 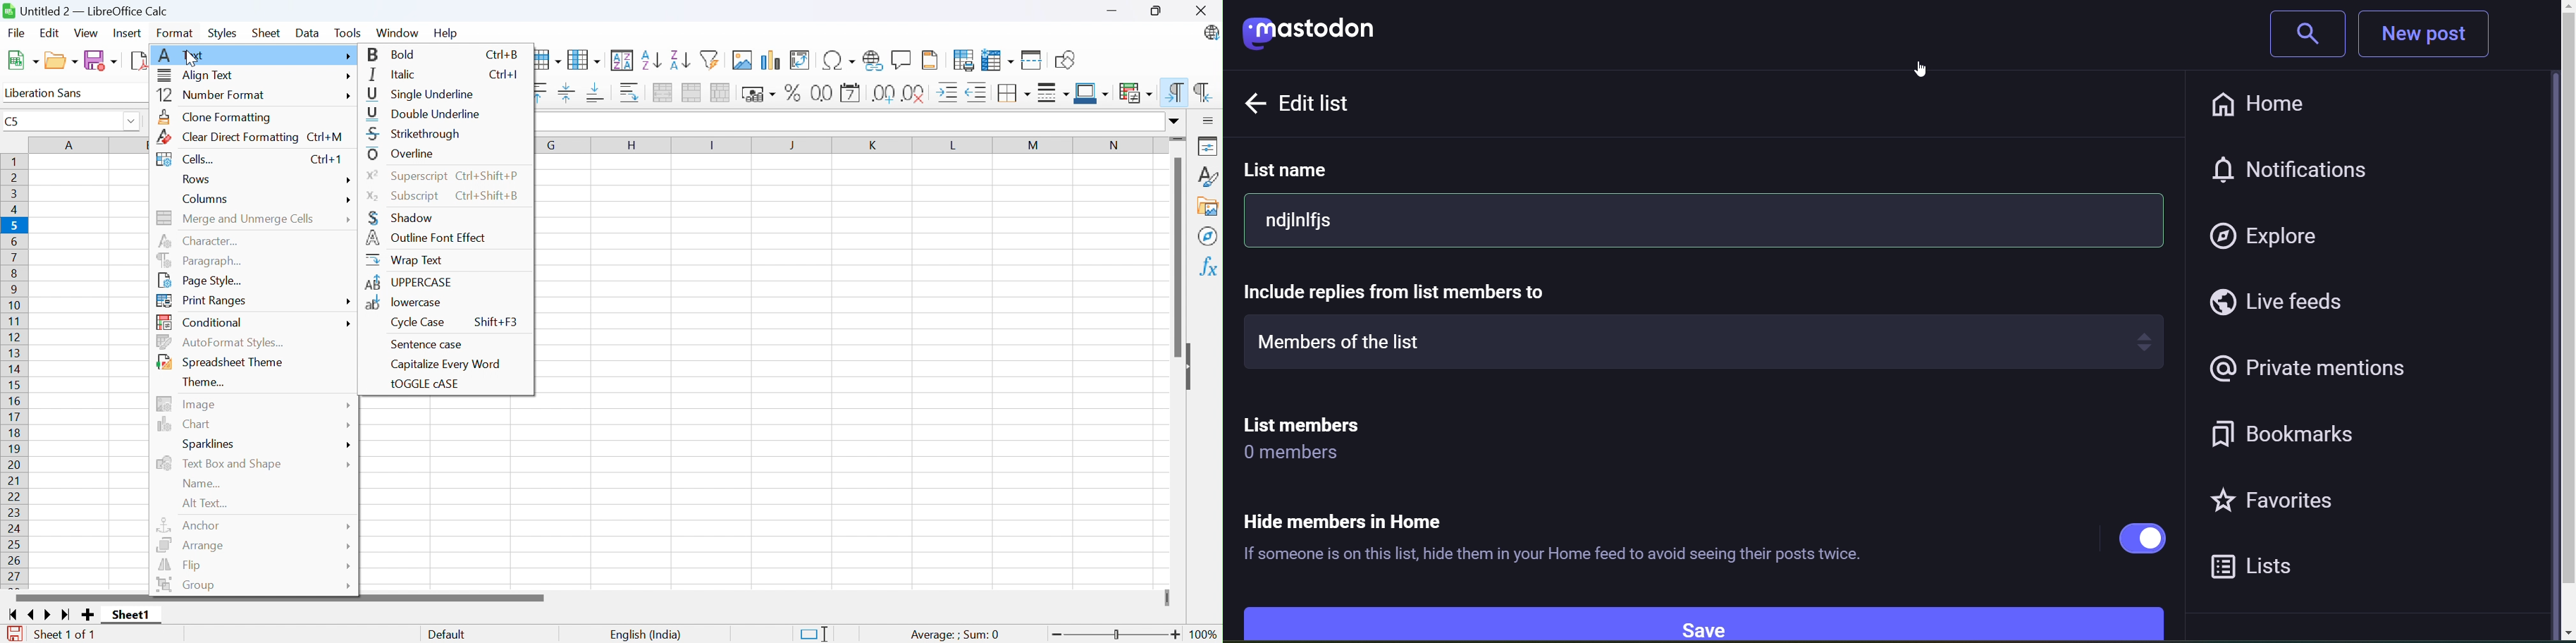 I want to click on Double underline, so click(x=424, y=115).